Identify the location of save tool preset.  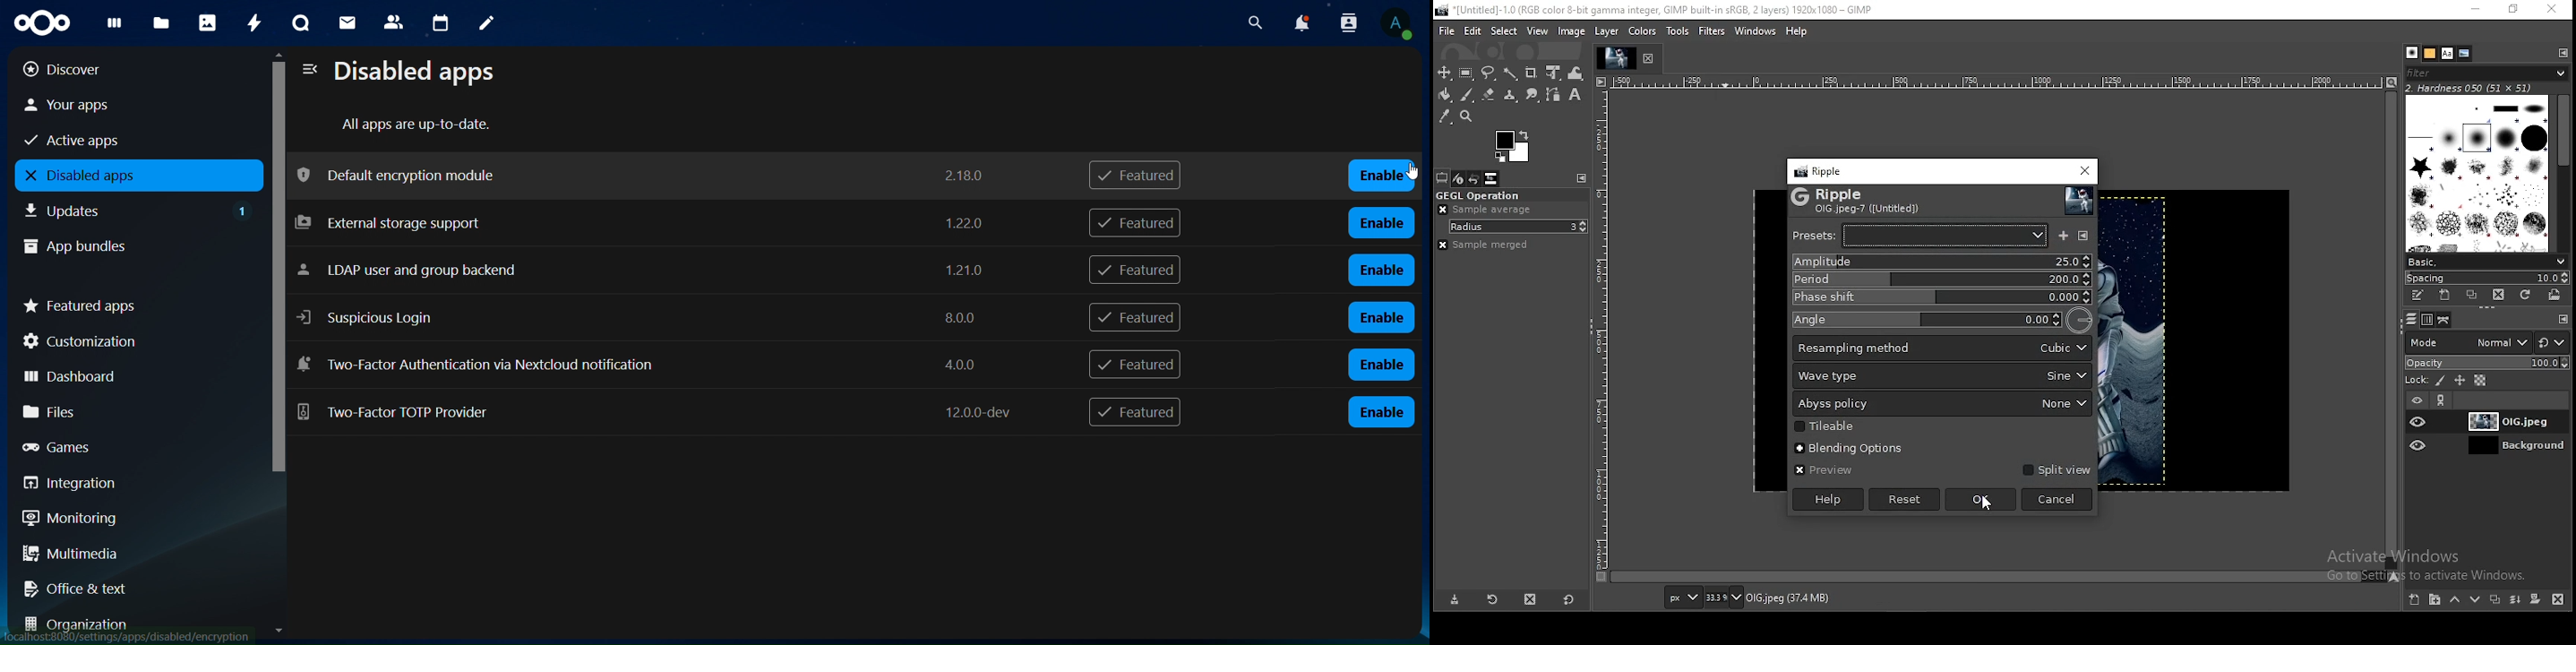
(1456, 601).